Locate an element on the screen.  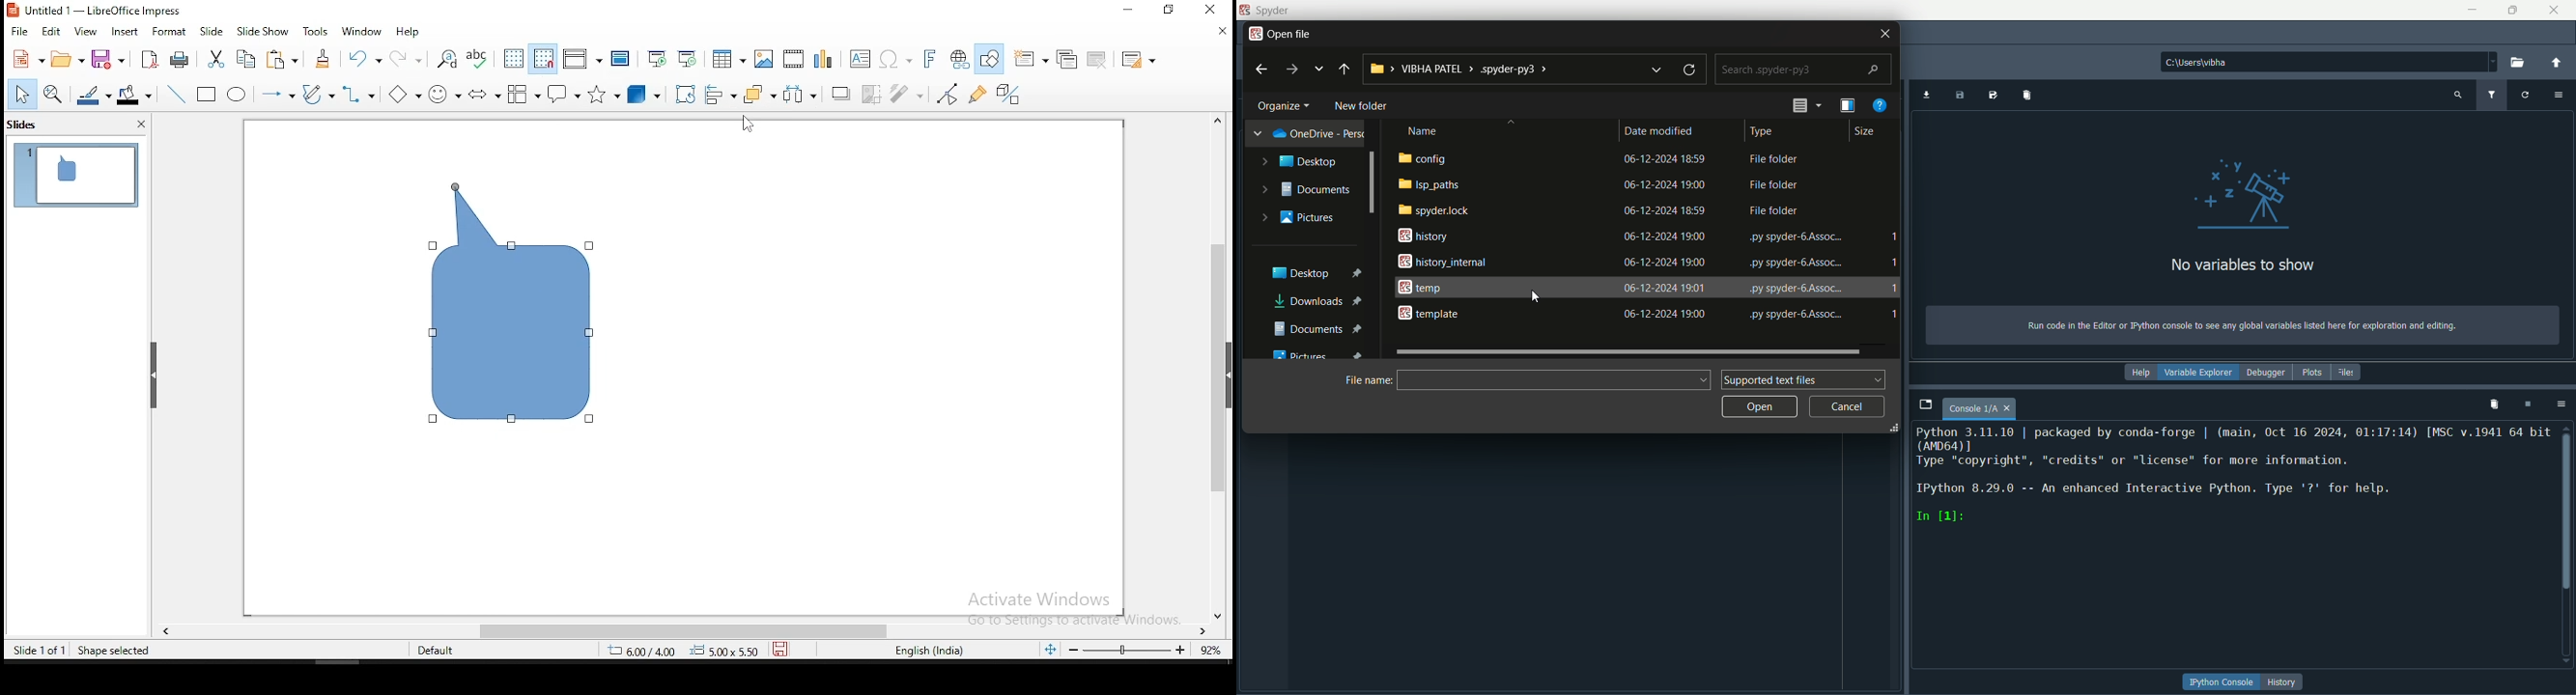
line color is located at coordinates (92, 95).